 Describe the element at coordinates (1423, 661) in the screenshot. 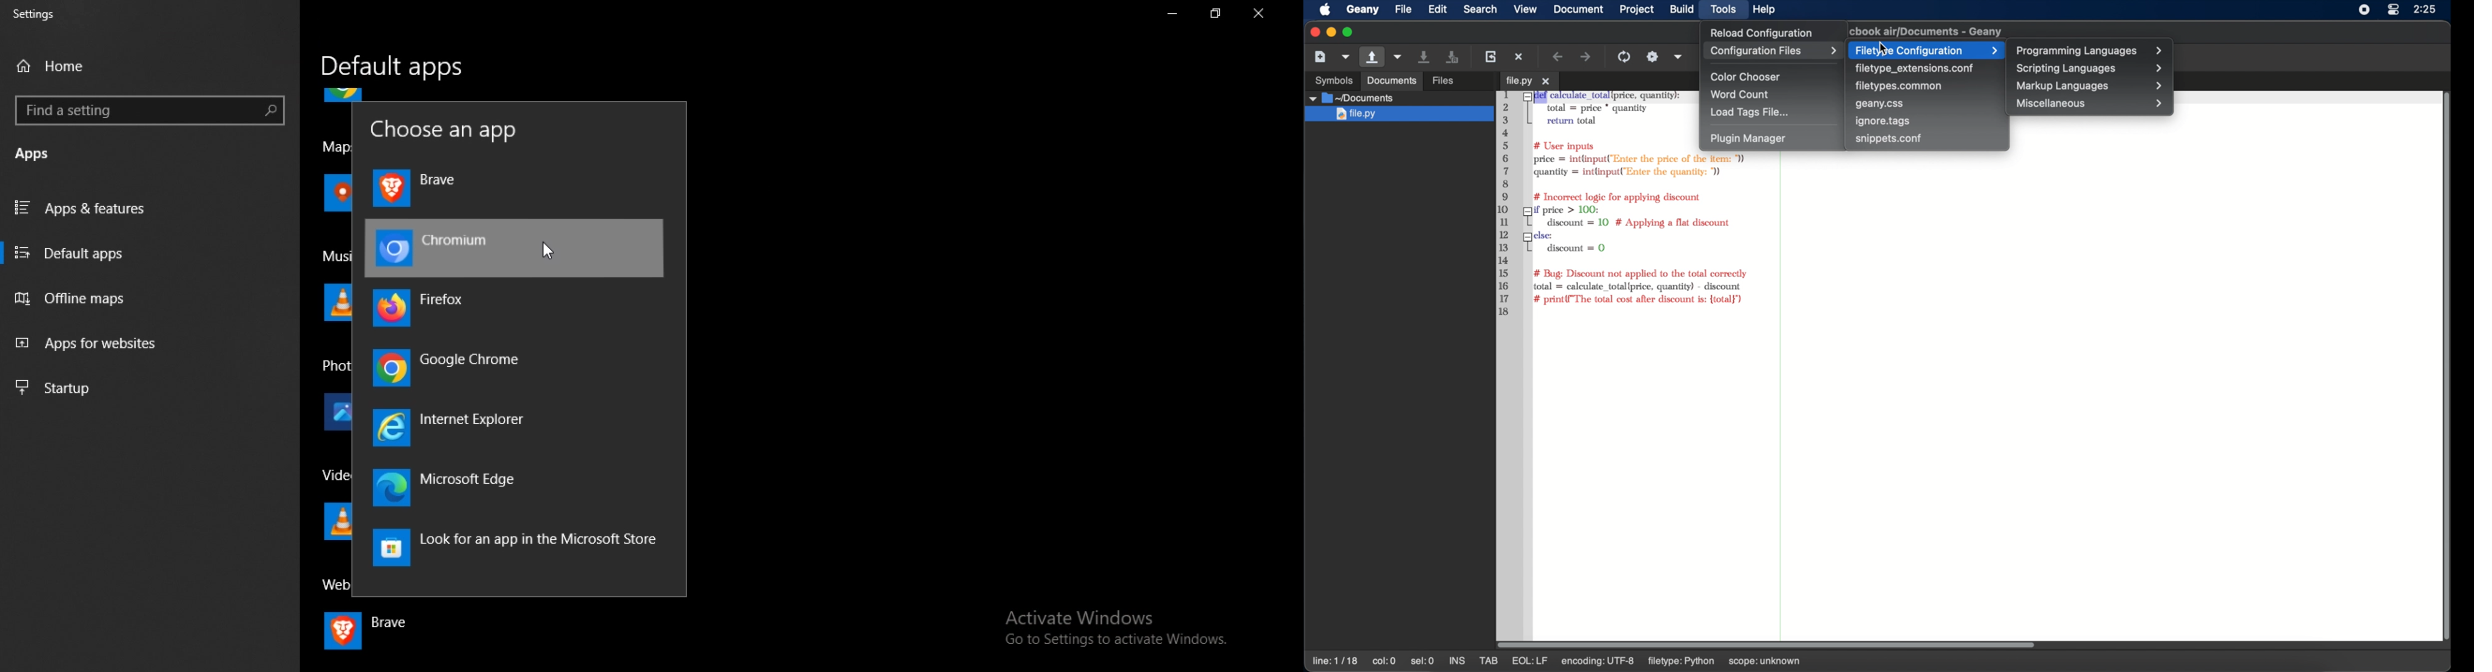

I see `sel:0` at that location.